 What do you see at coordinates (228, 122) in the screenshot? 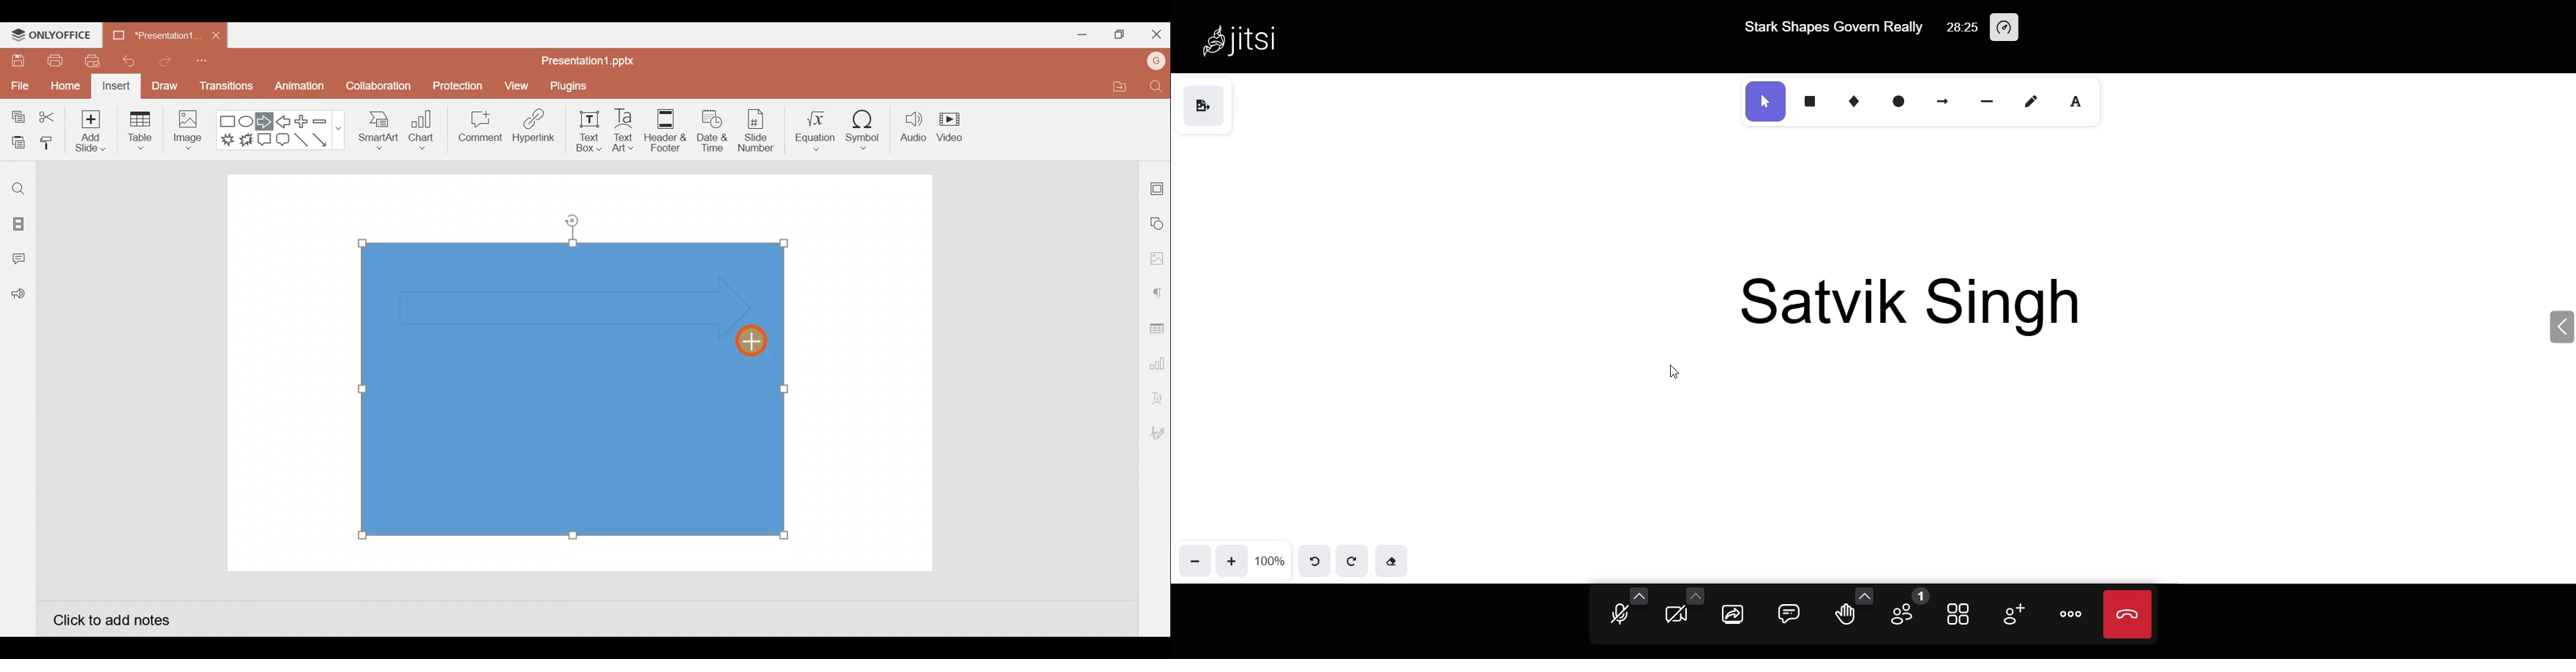
I see `Rectangle` at bounding box center [228, 122].